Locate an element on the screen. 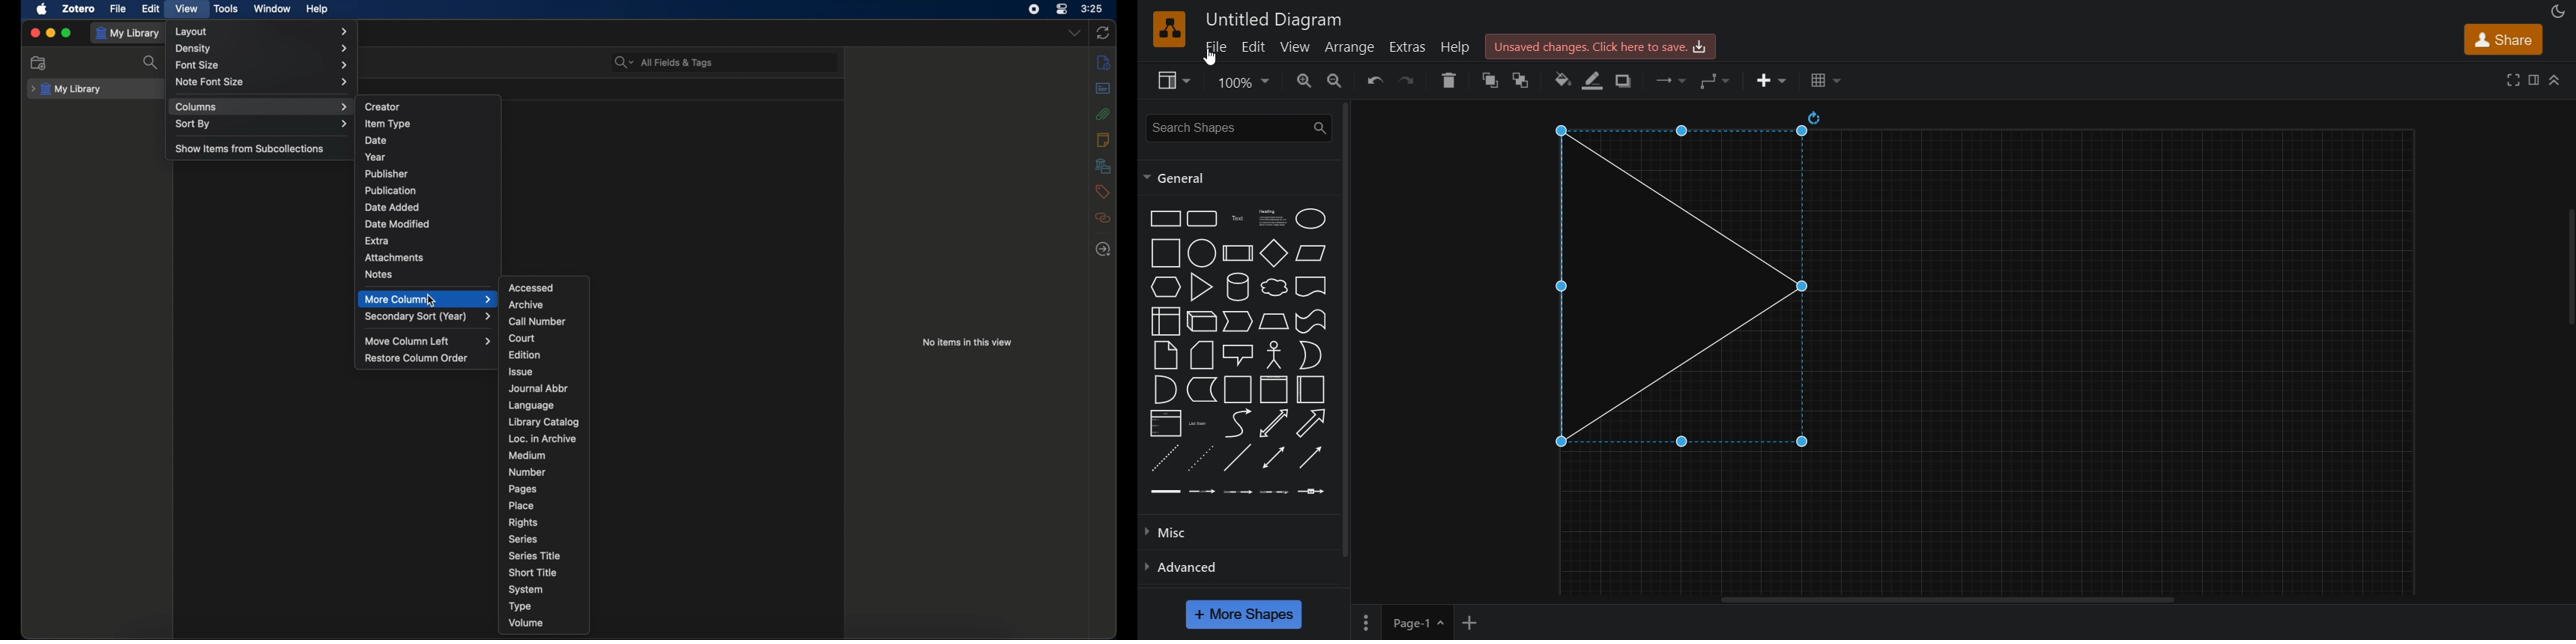  tags is located at coordinates (1103, 191).